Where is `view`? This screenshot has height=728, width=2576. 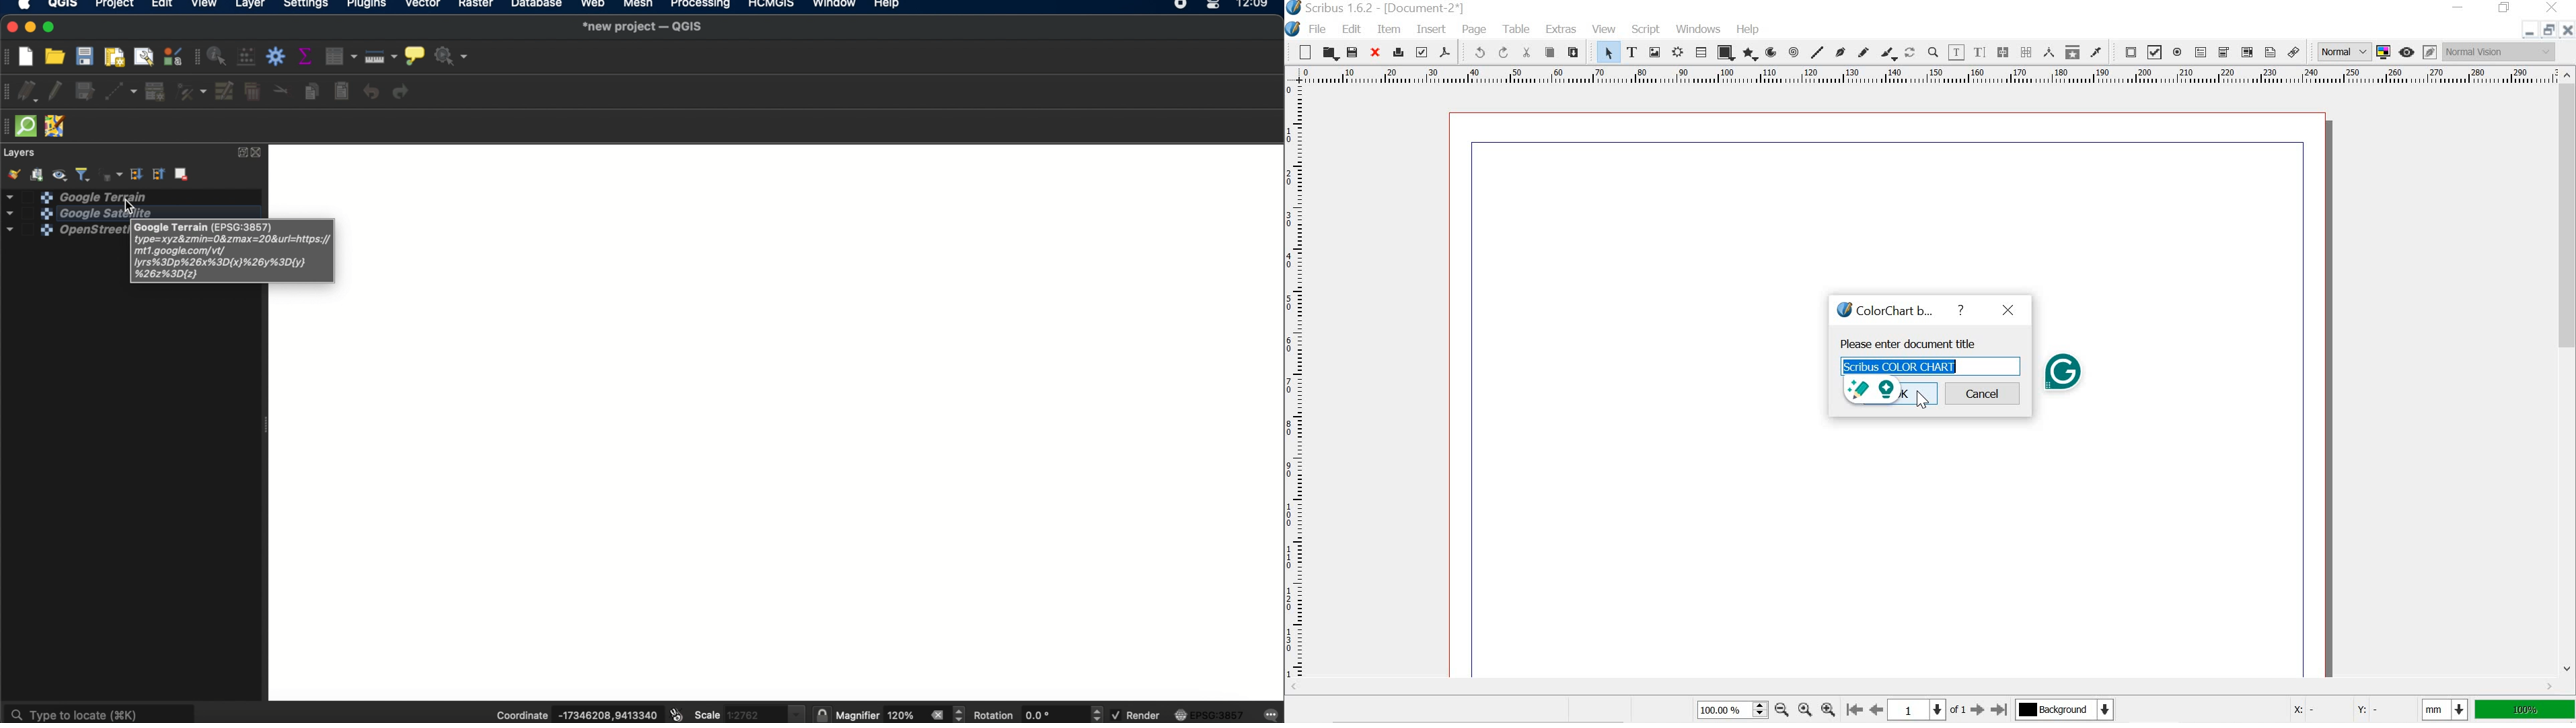 view is located at coordinates (205, 5).